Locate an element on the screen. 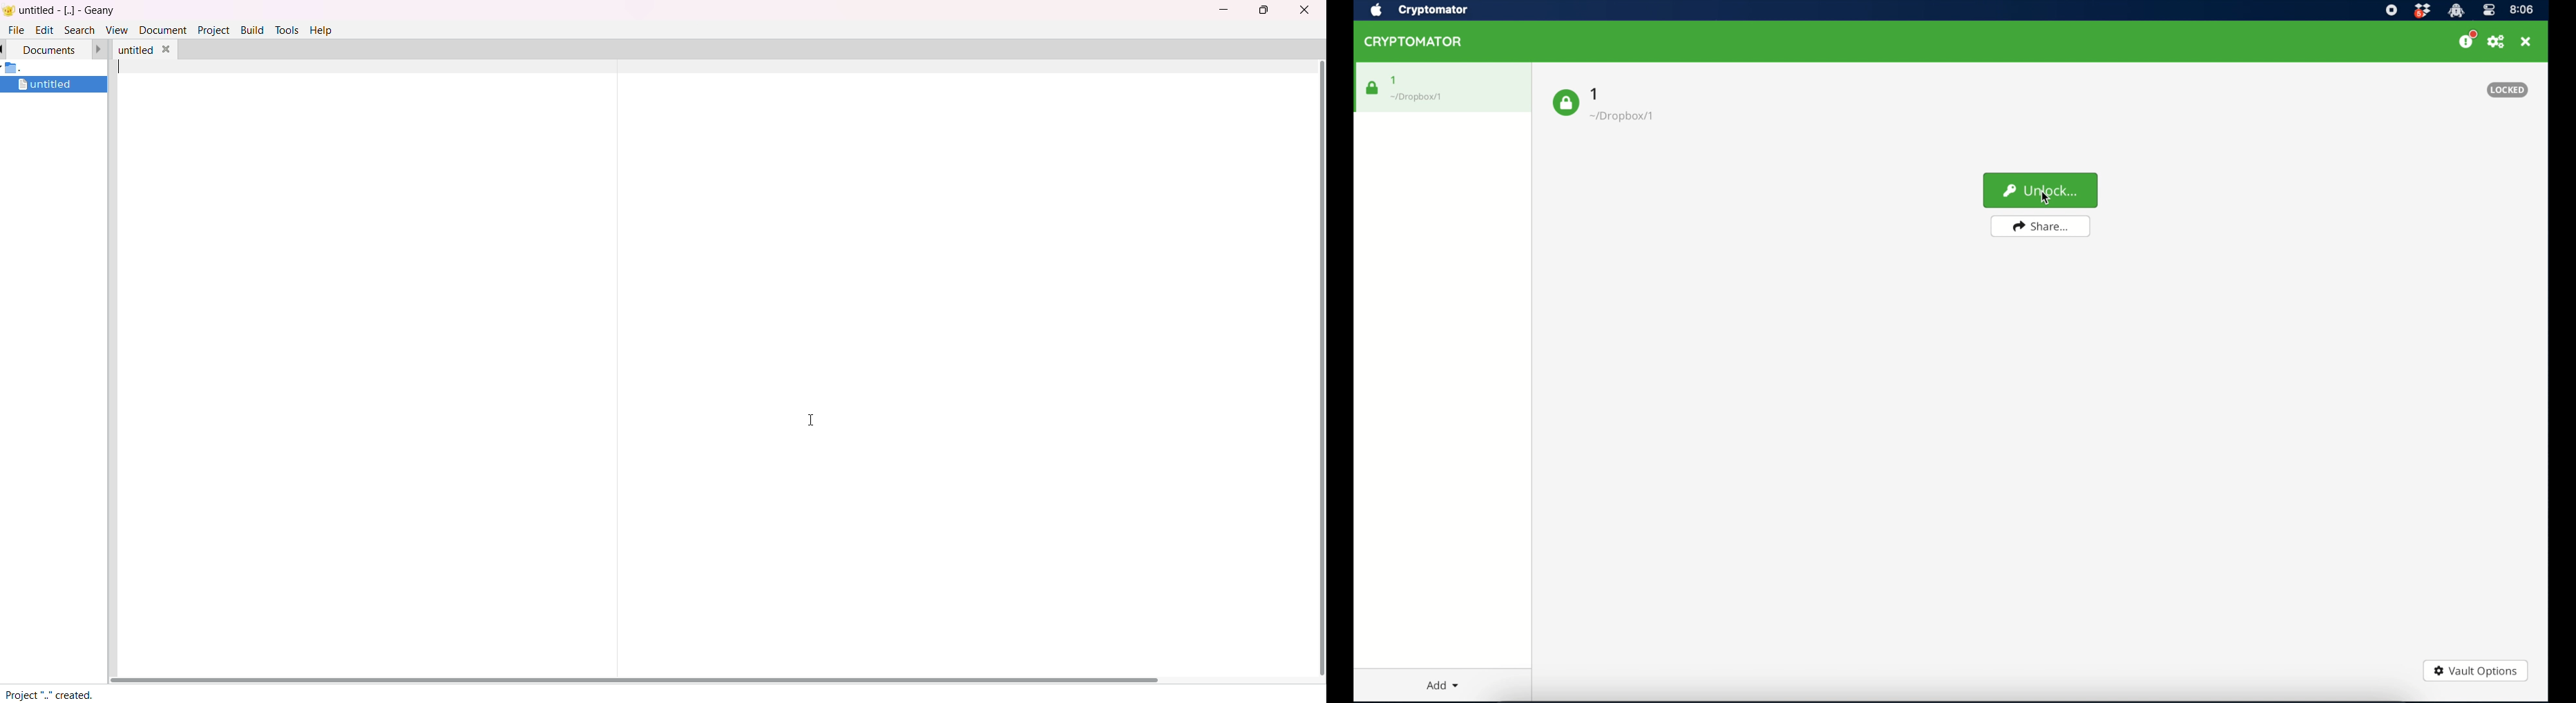 The height and width of the screenshot is (728, 2576). 1 is located at coordinates (1596, 94).